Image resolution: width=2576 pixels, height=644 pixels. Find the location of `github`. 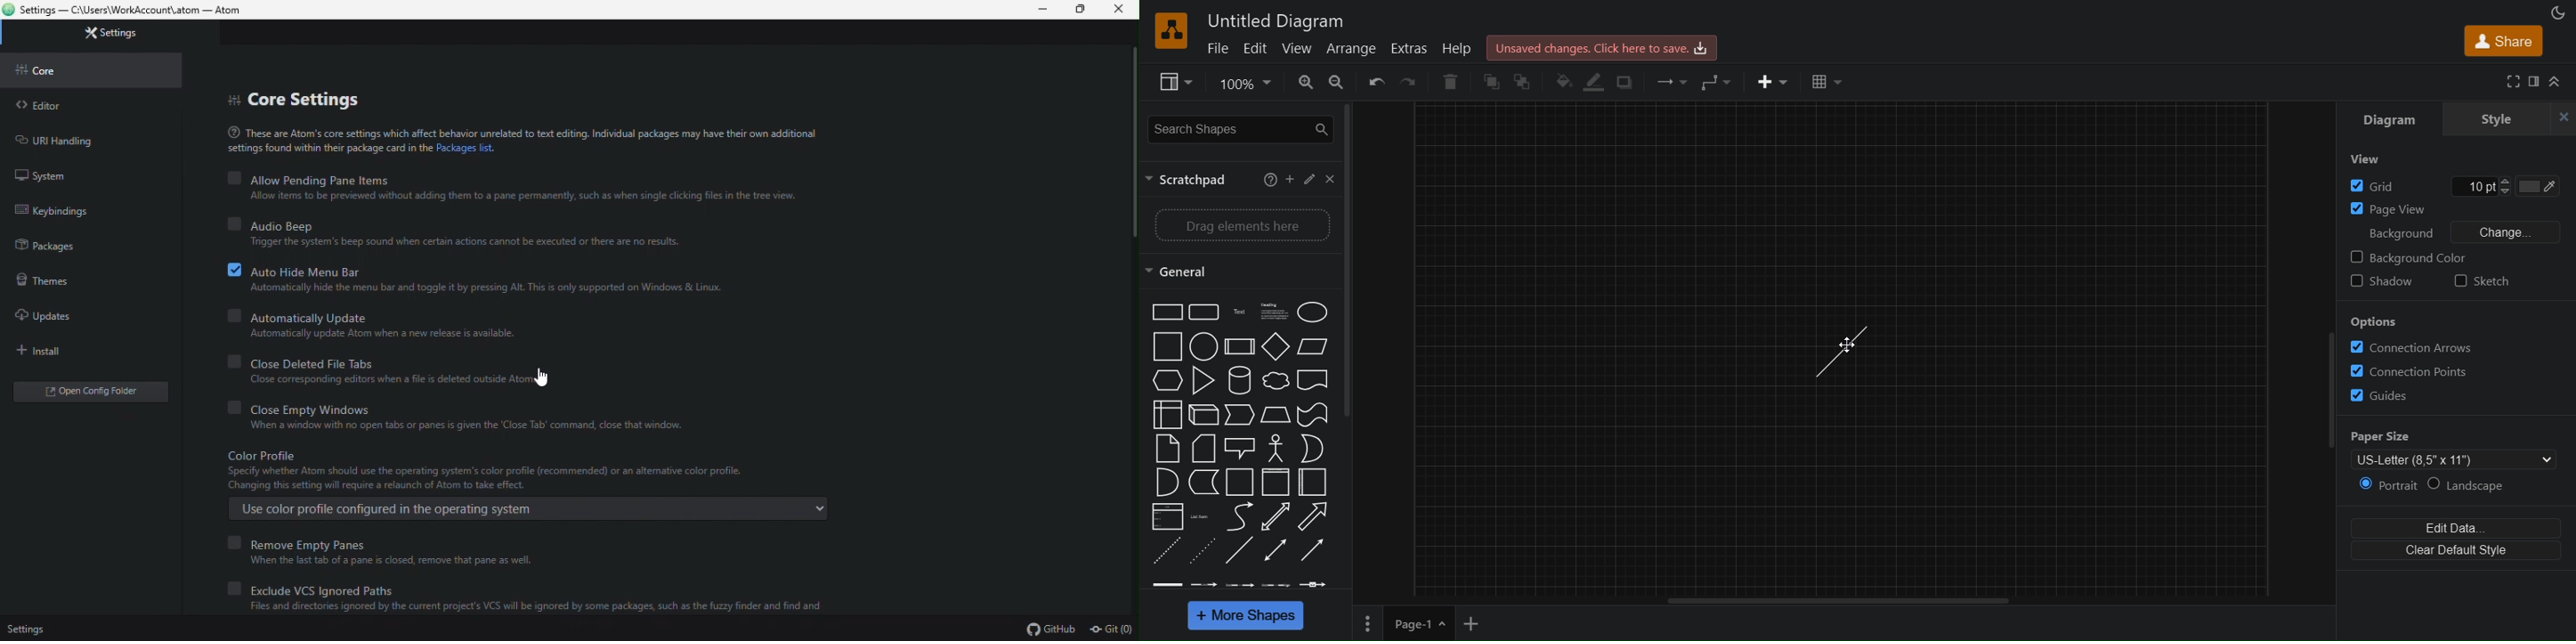

github is located at coordinates (1049, 629).